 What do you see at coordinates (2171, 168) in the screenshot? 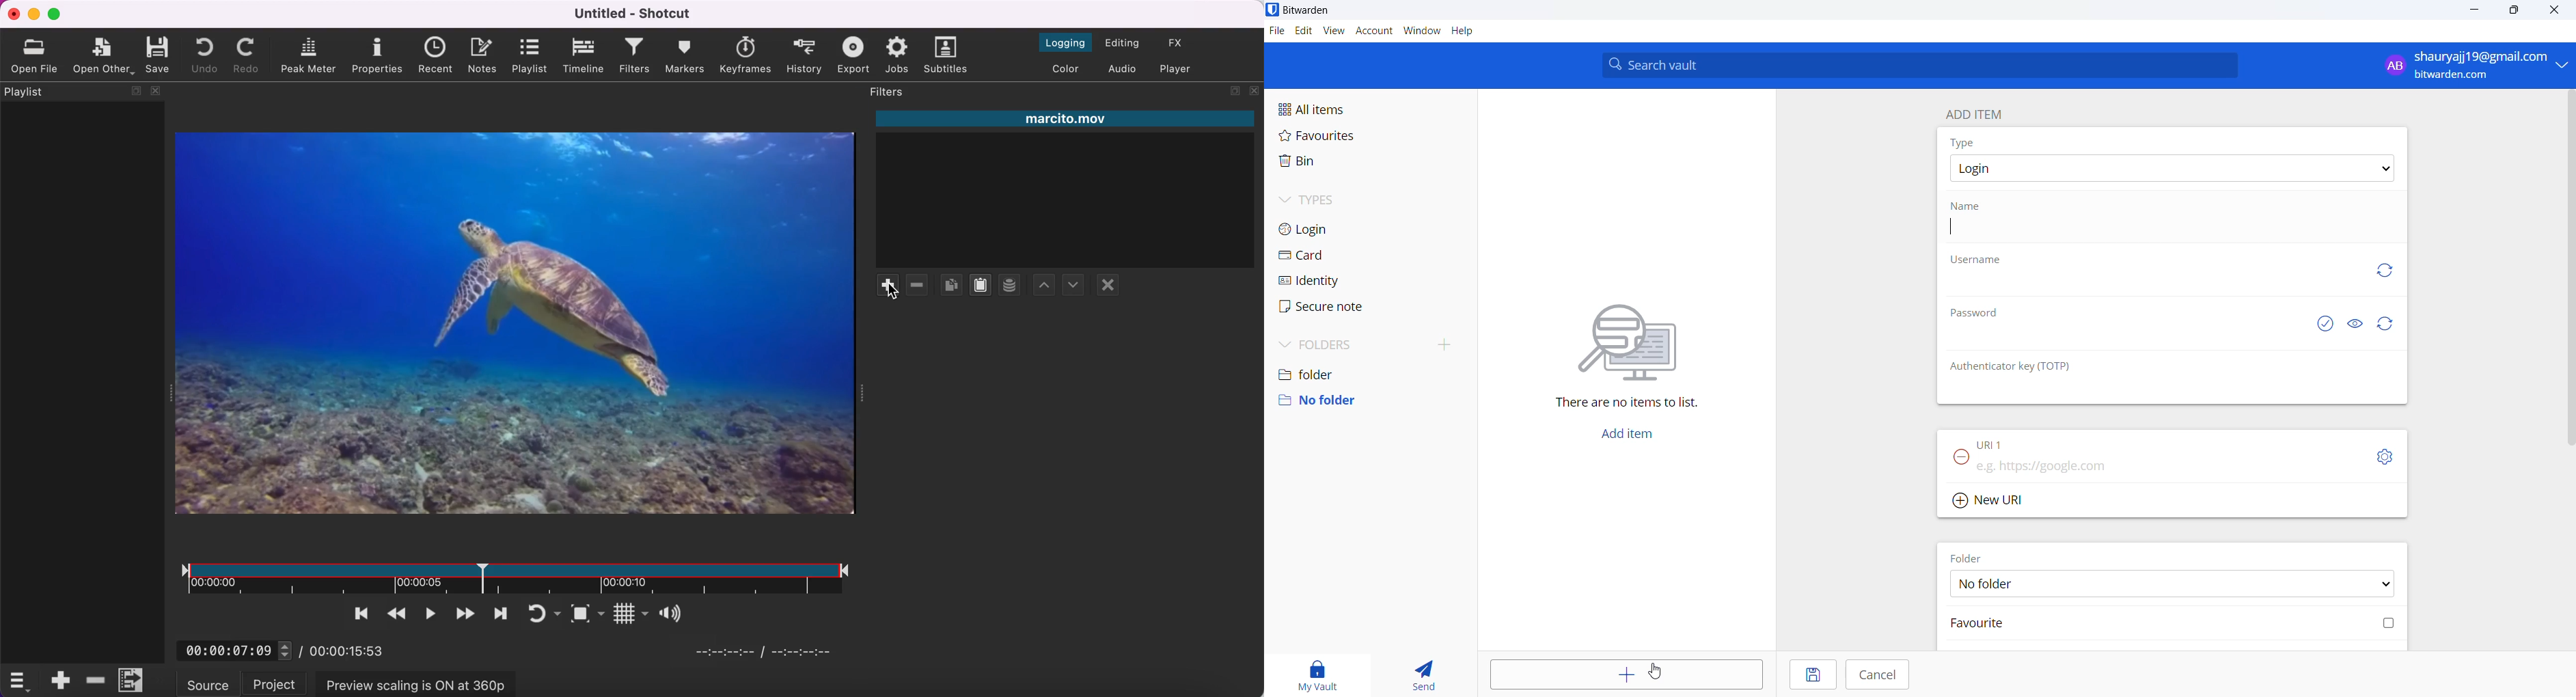
I see `type options` at bounding box center [2171, 168].